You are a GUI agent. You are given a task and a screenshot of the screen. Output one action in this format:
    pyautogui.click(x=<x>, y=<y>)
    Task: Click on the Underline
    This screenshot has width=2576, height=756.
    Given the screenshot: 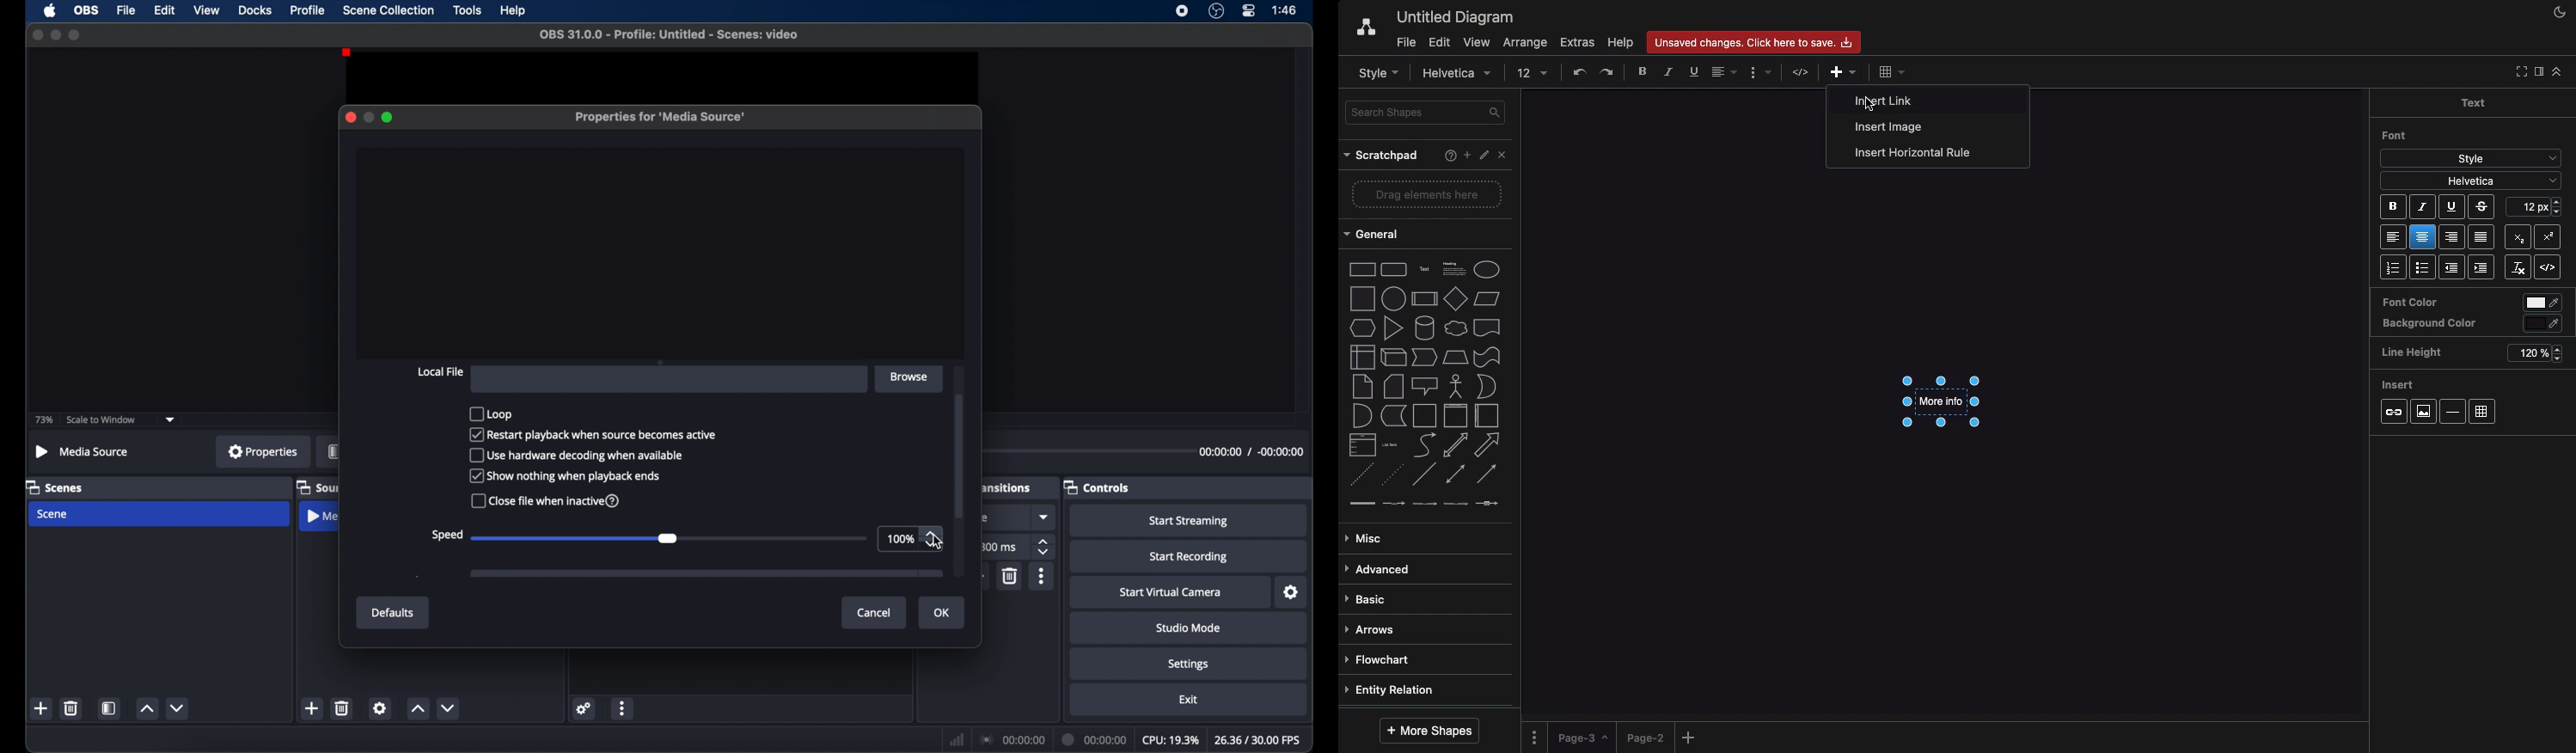 What is the action you would take?
    pyautogui.click(x=1692, y=71)
    